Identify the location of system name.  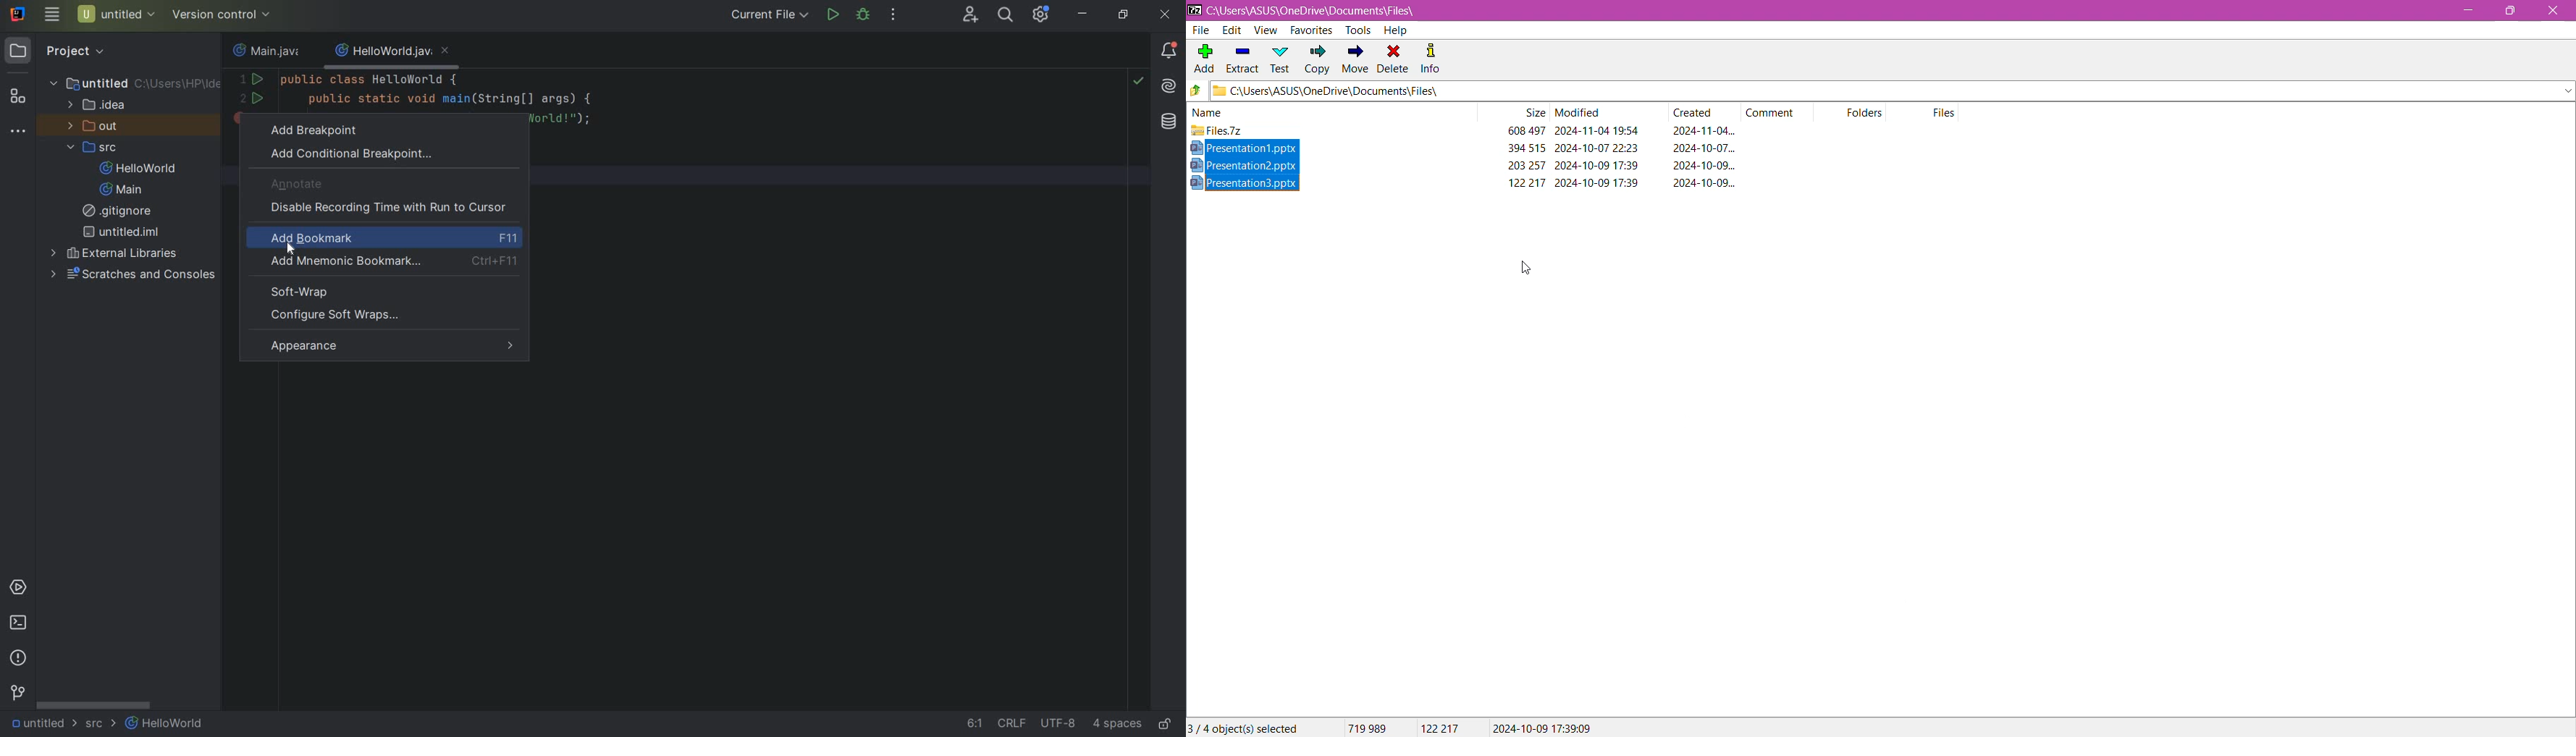
(18, 14).